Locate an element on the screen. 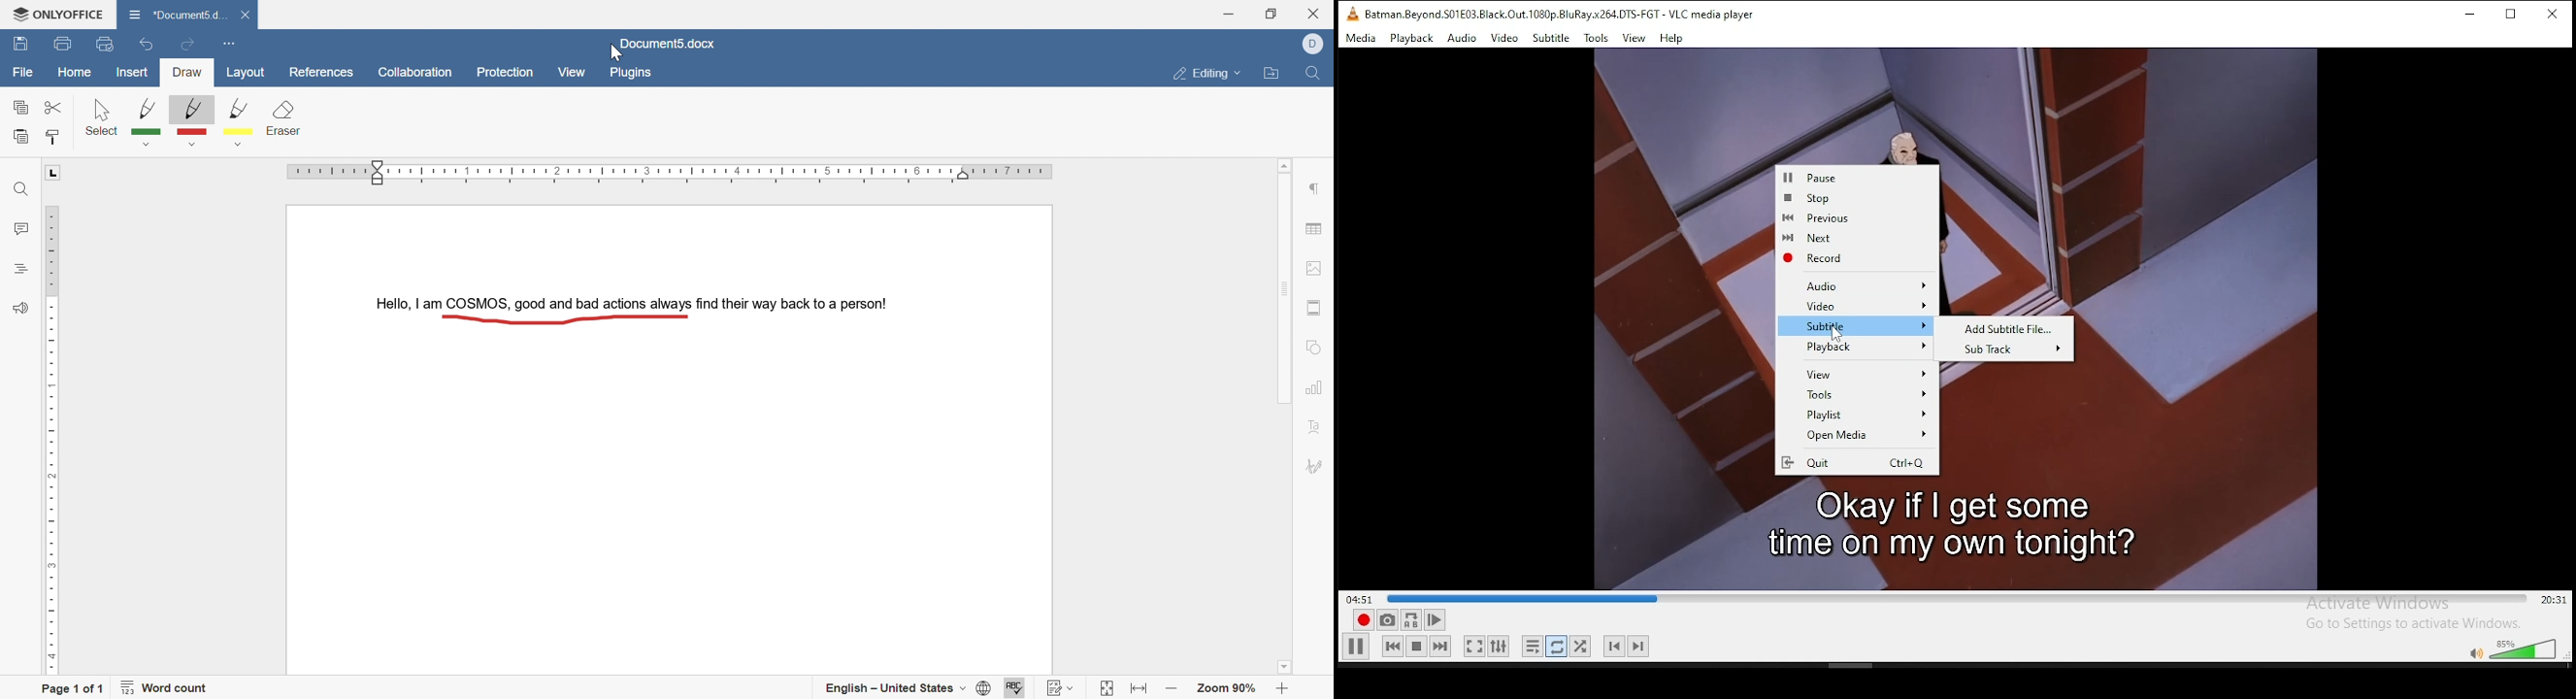 This screenshot has width=2576, height=700. green pen  is located at coordinates (148, 121).